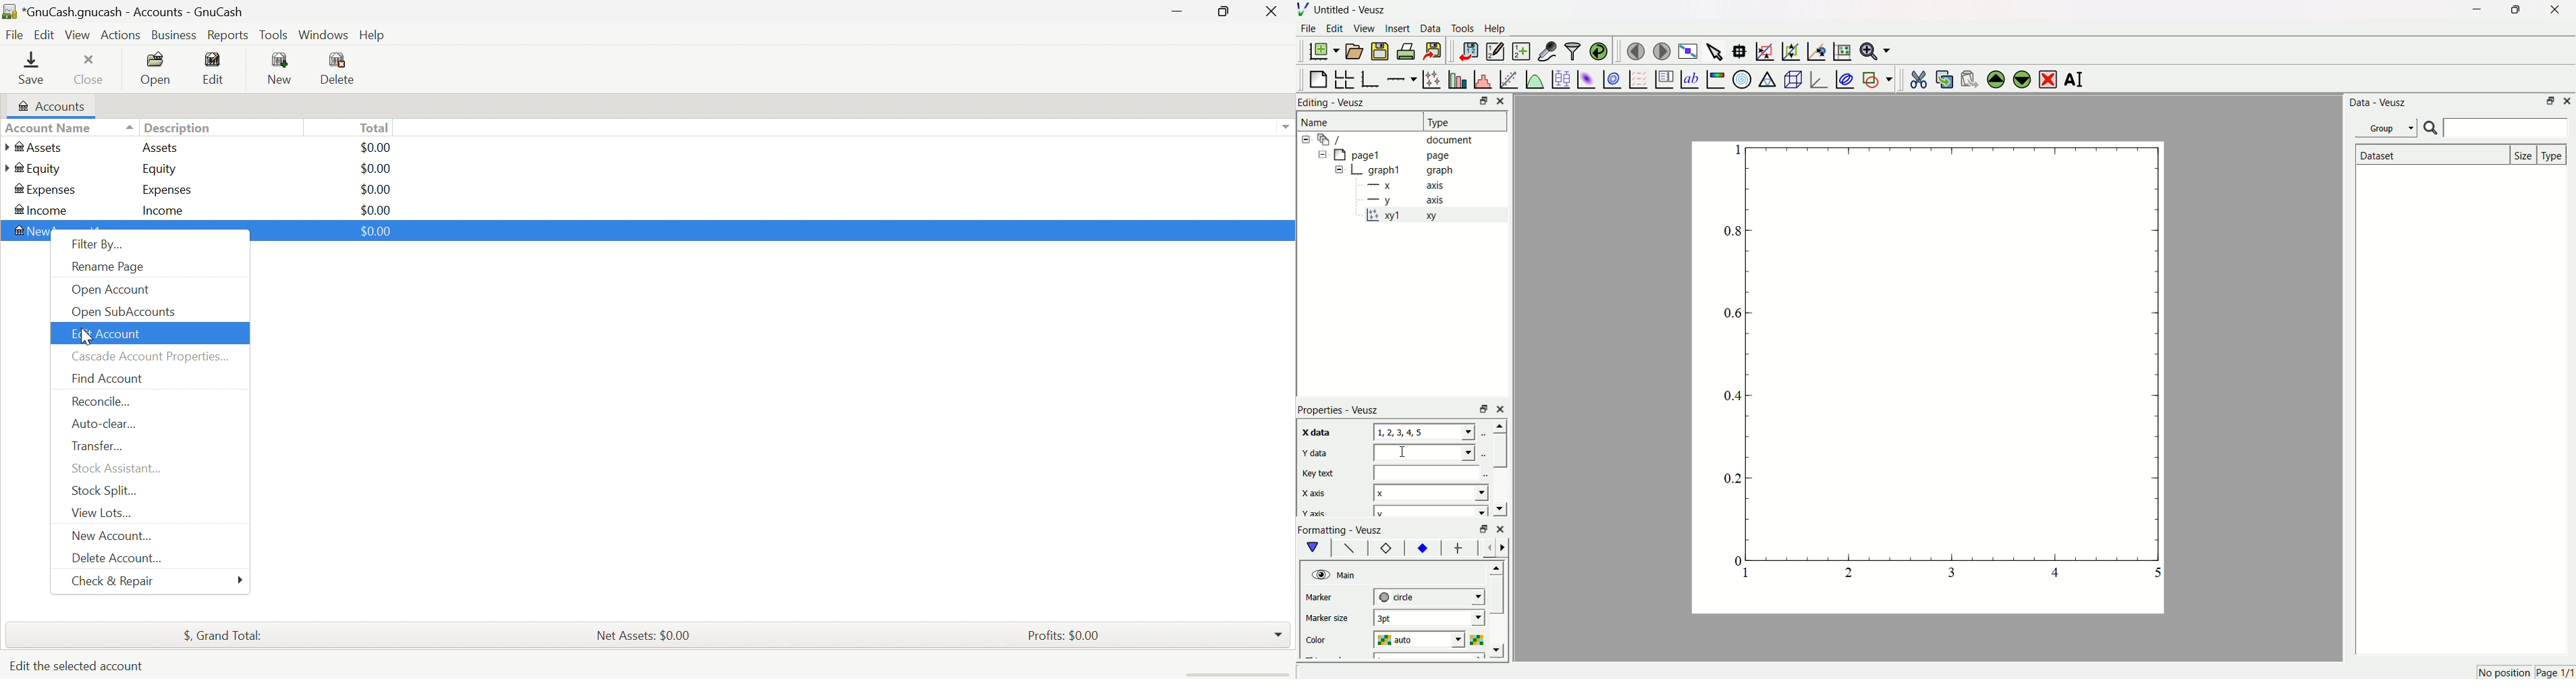 The image size is (2576, 700). I want to click on Edit the selected account, so click(79, 667).